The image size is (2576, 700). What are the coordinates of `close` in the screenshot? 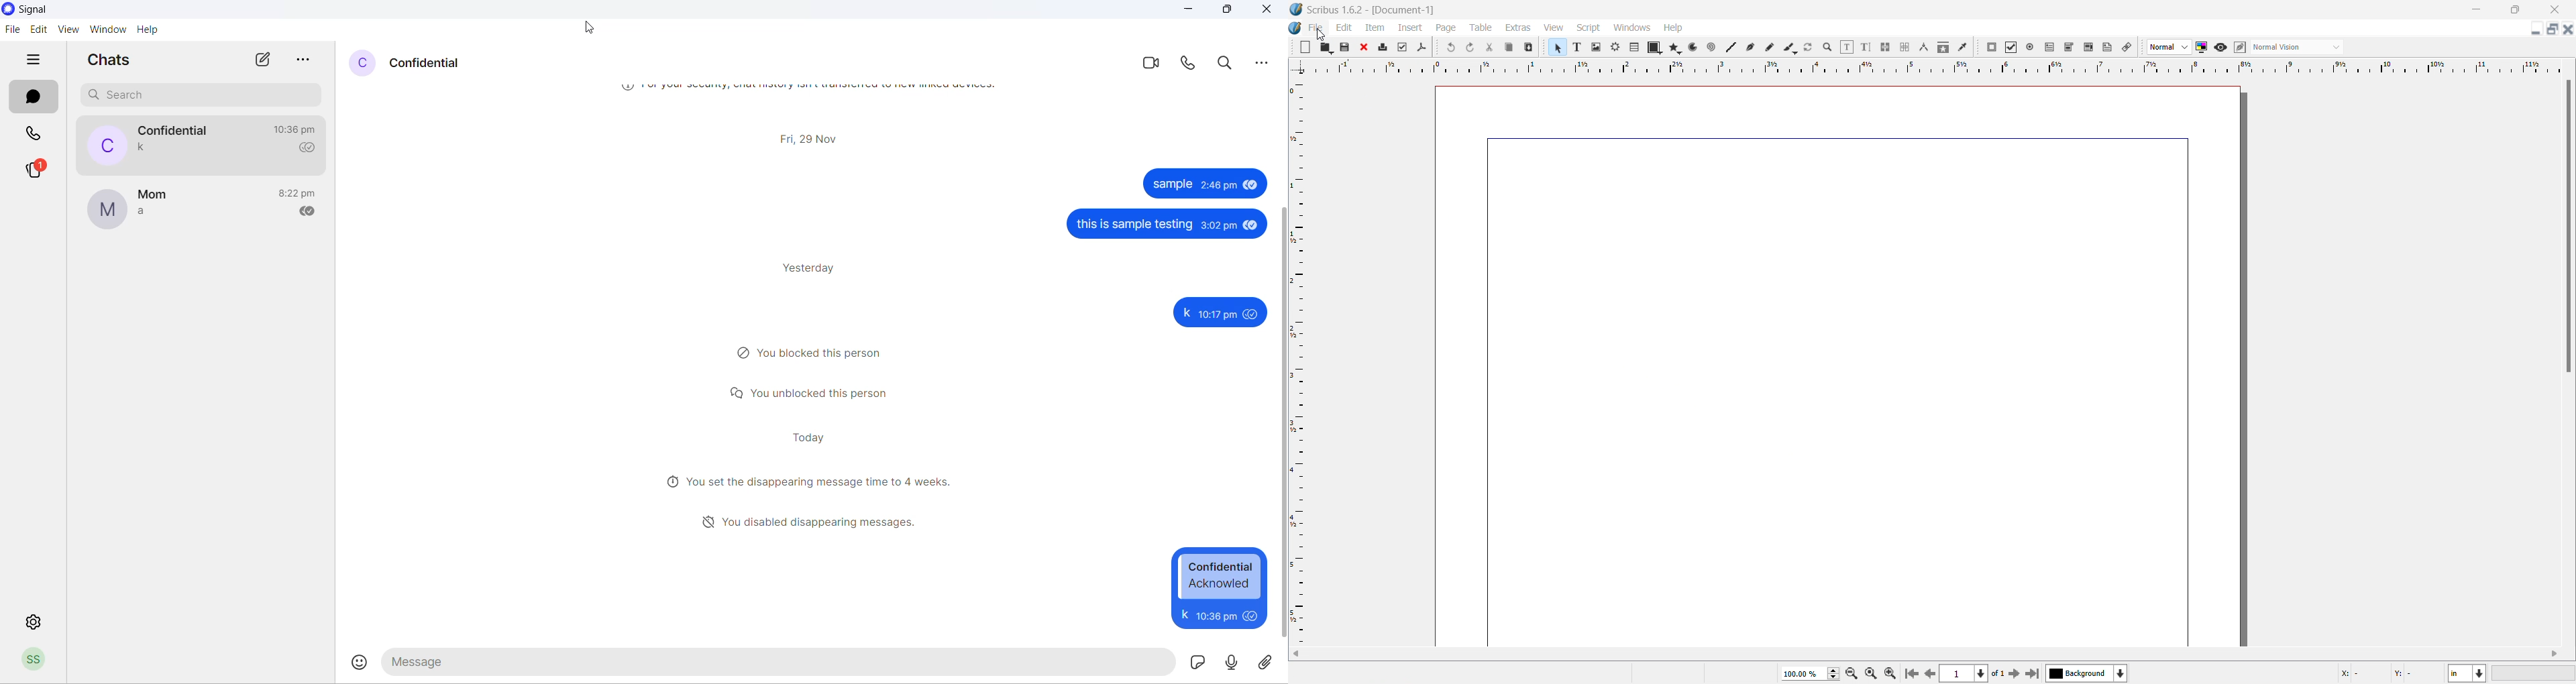 It's located at (2568, 31).